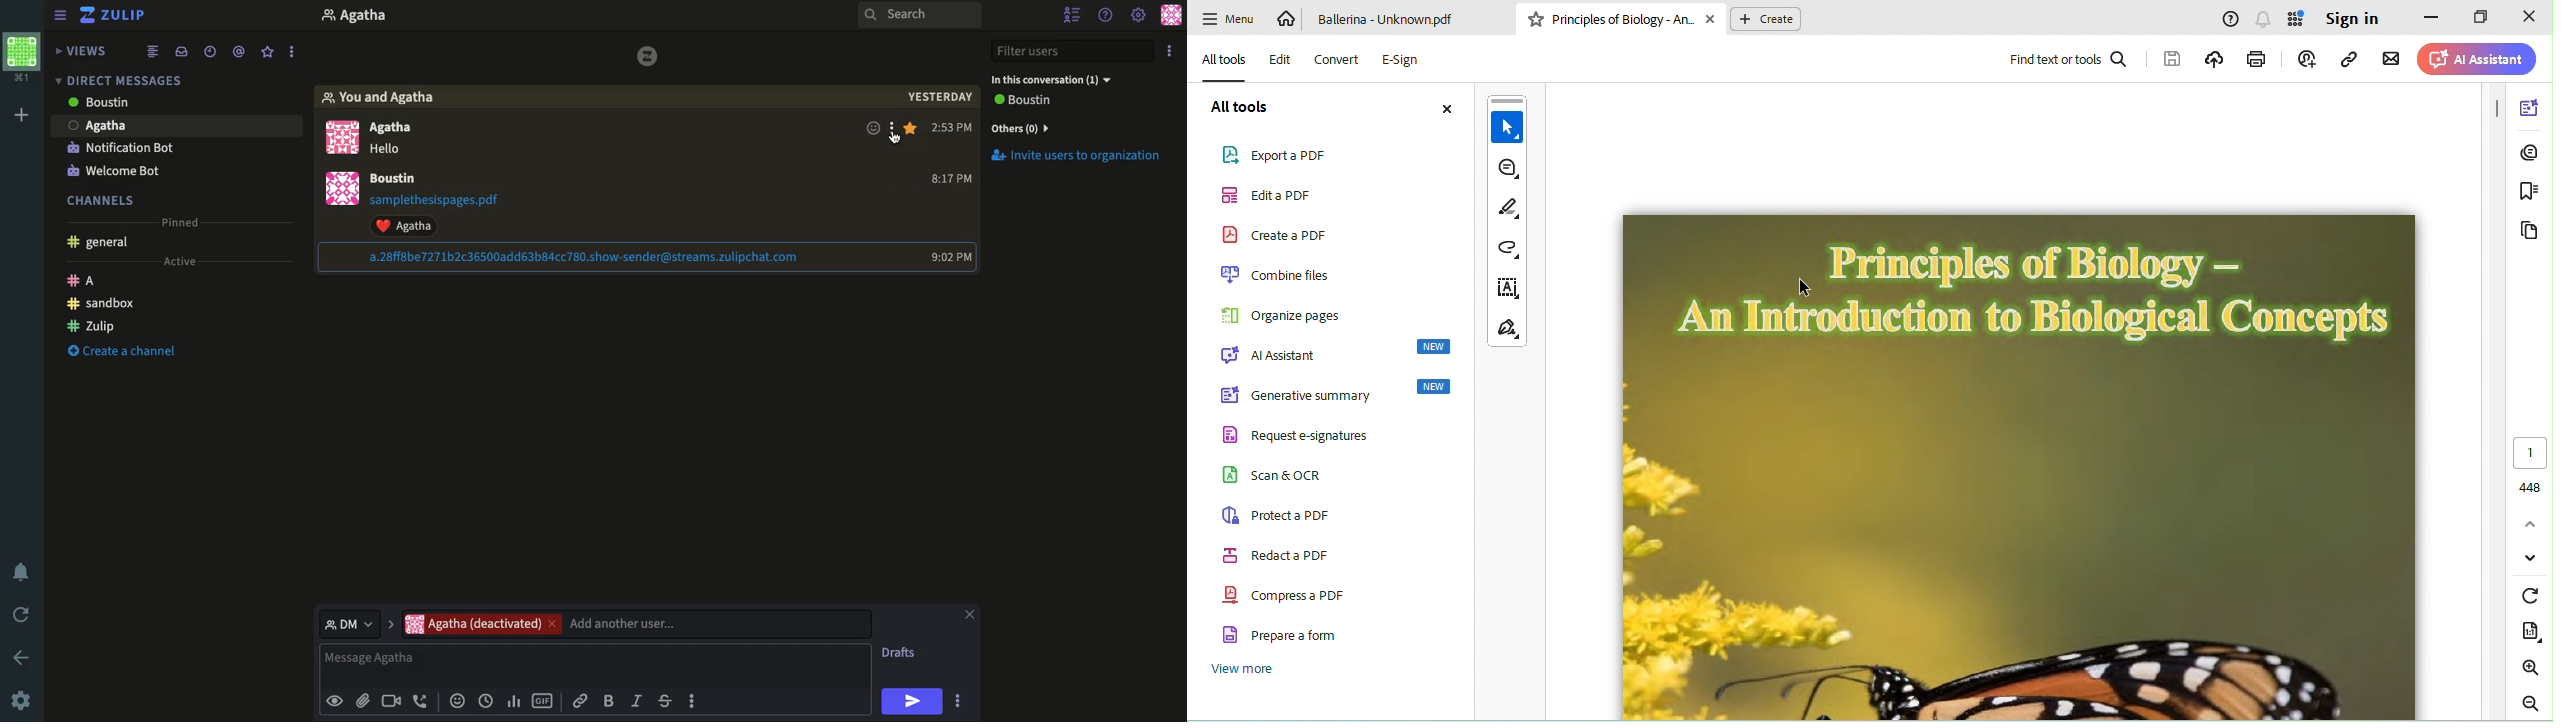  Describe the element at coordinates (116, 17) in the screenshot. I see `Zulip` at that location.